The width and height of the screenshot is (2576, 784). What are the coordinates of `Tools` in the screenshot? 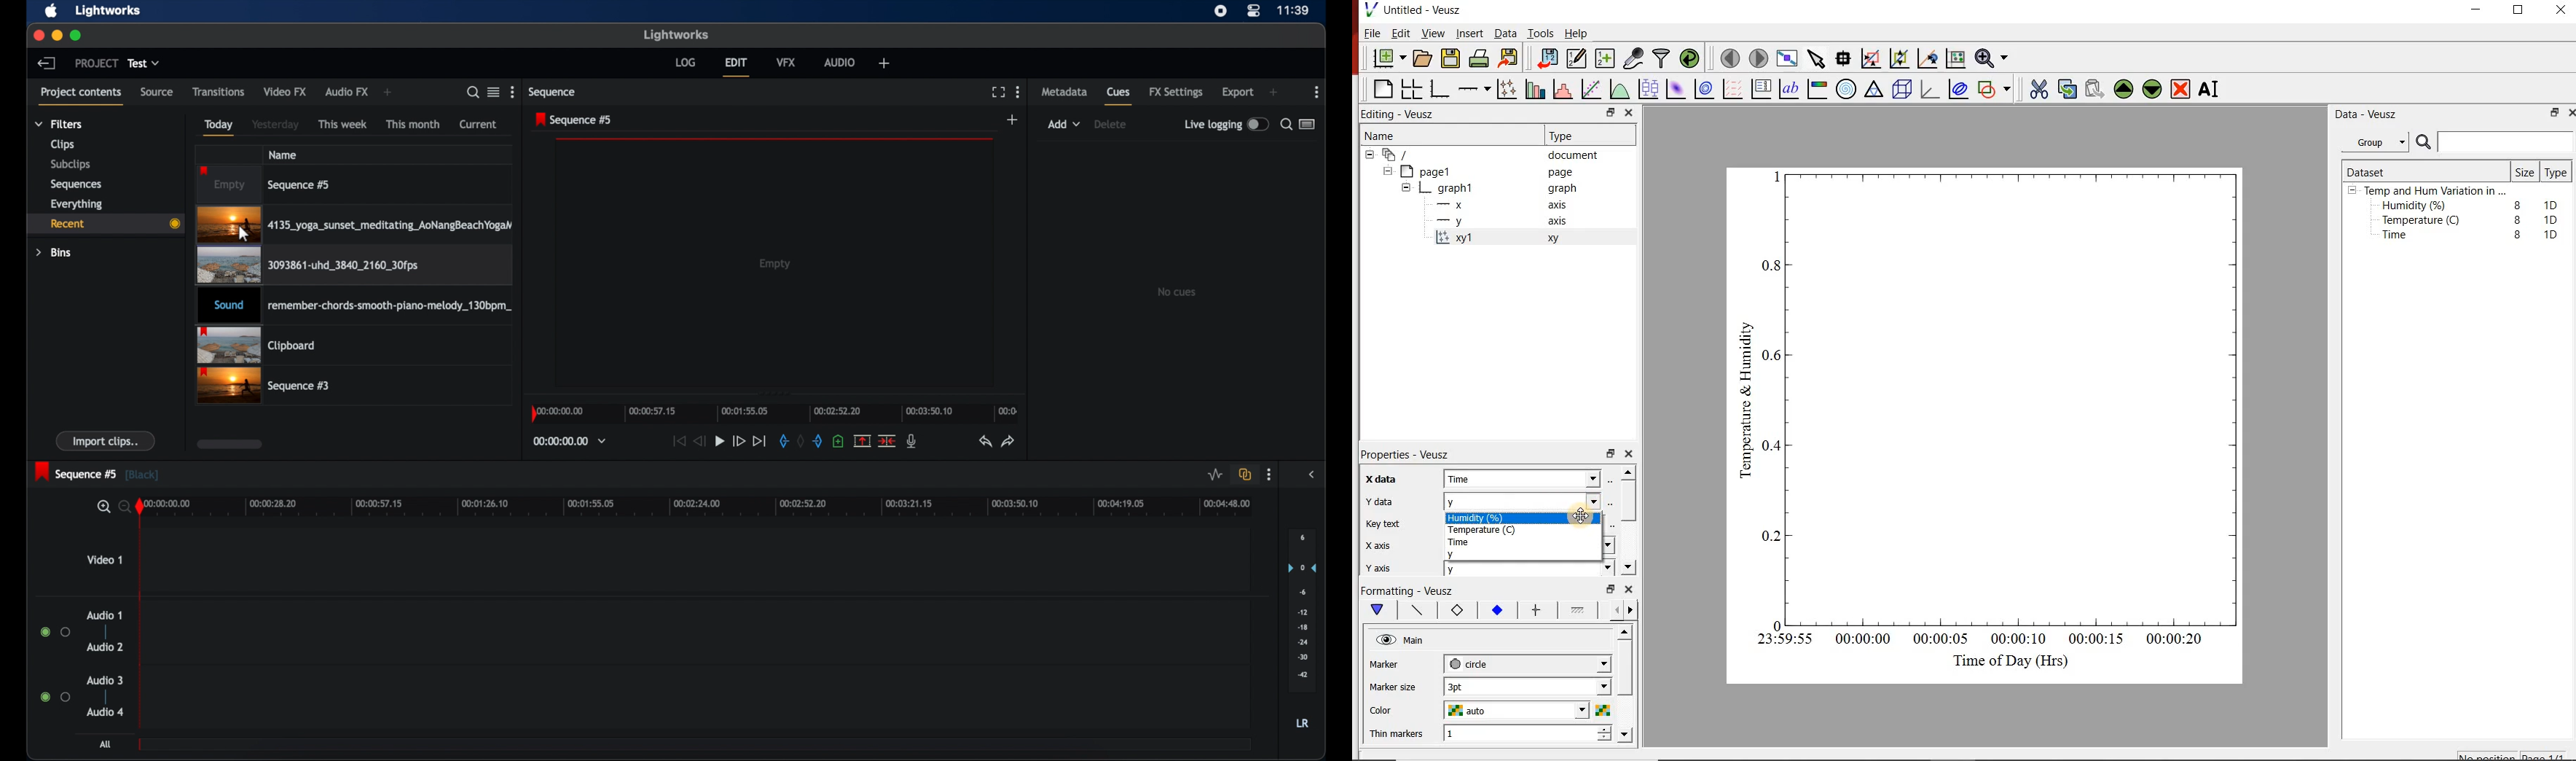 It's located at (1539, 34).